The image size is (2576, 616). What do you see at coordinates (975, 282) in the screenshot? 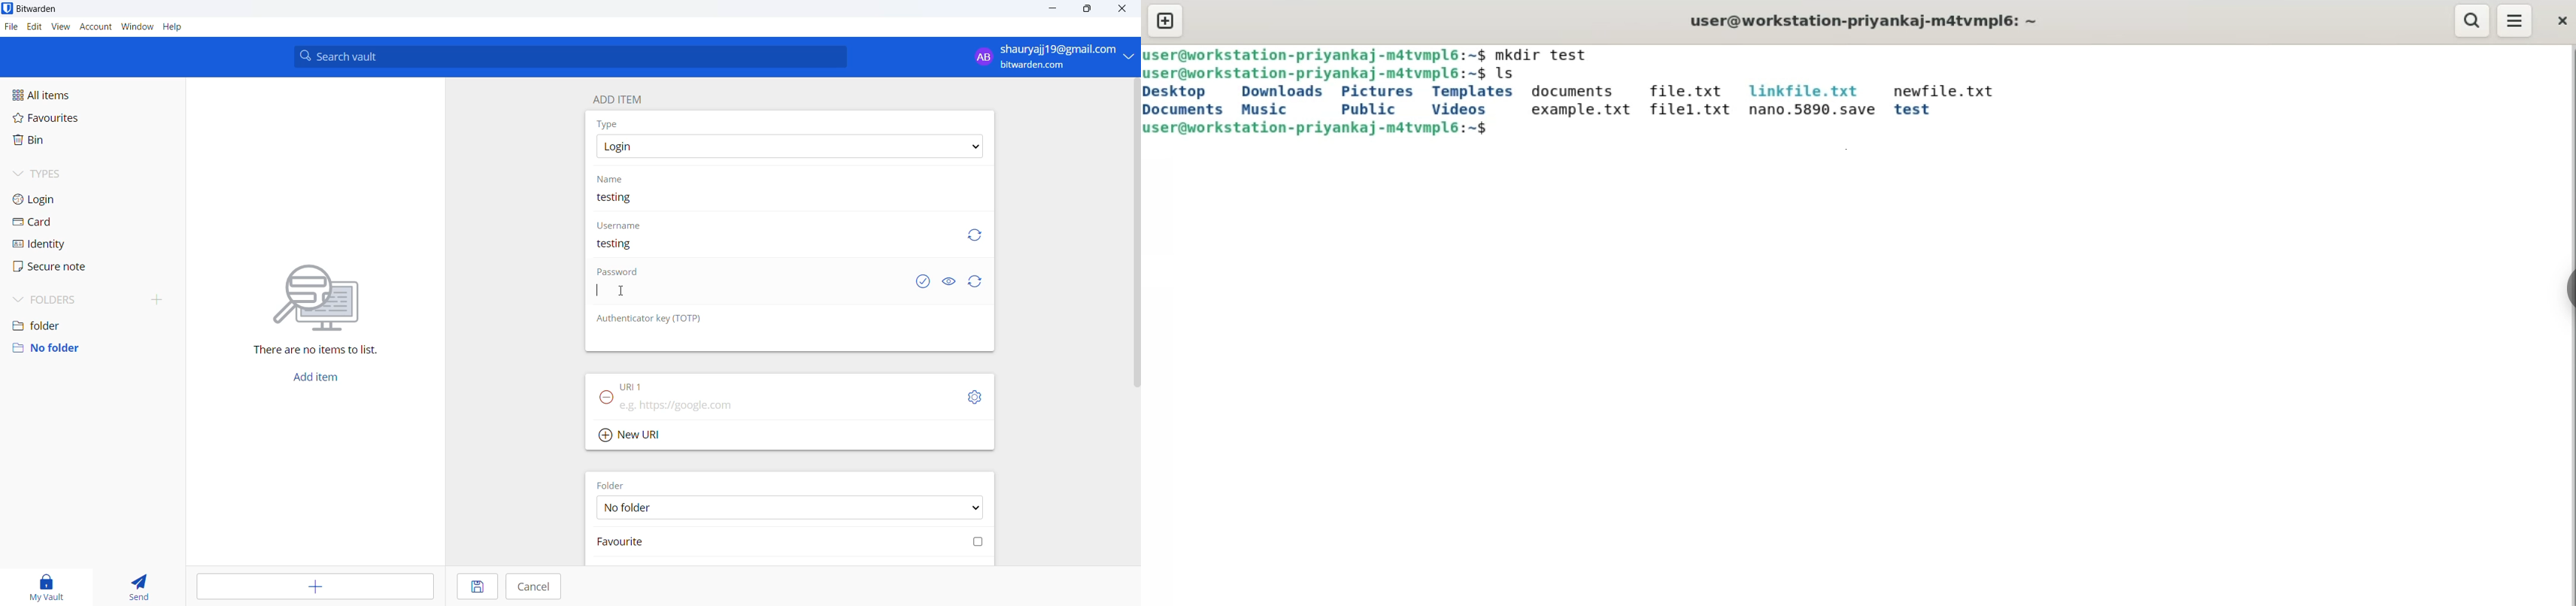
I see `refresh` at bounding box center [975, 282].